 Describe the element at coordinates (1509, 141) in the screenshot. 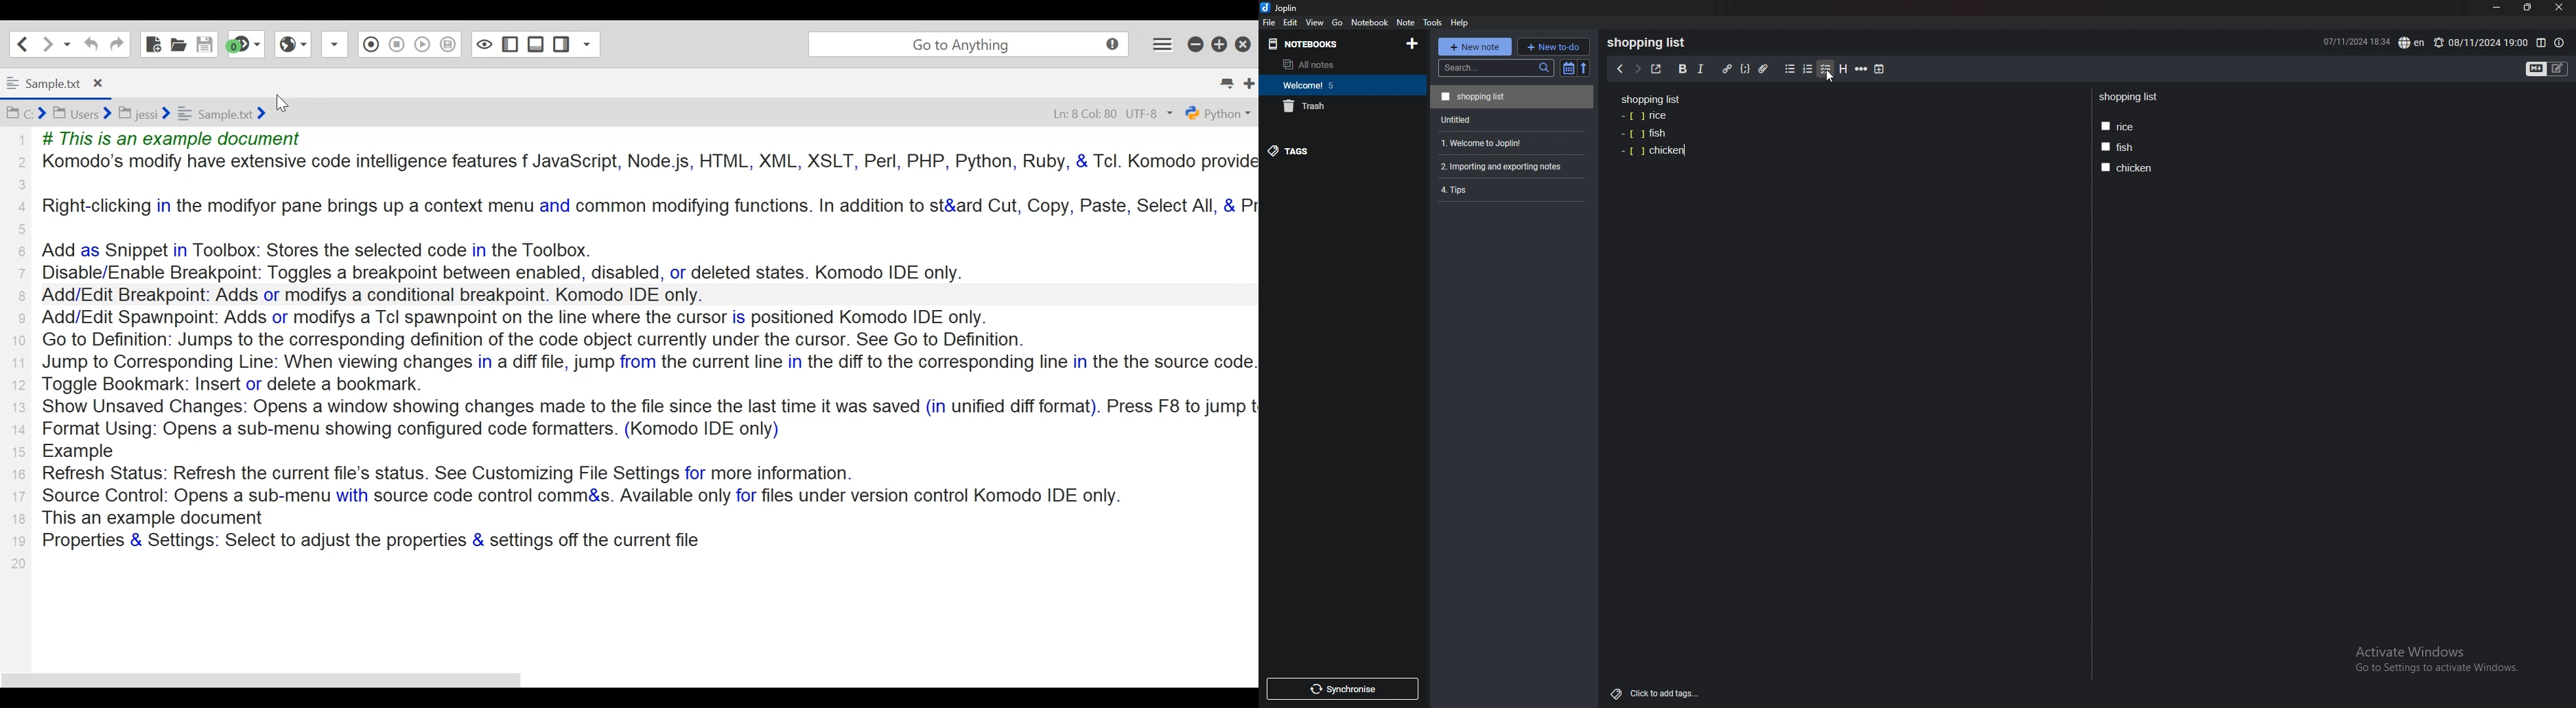

I see `1. Welcome to Joplin!` at that location.